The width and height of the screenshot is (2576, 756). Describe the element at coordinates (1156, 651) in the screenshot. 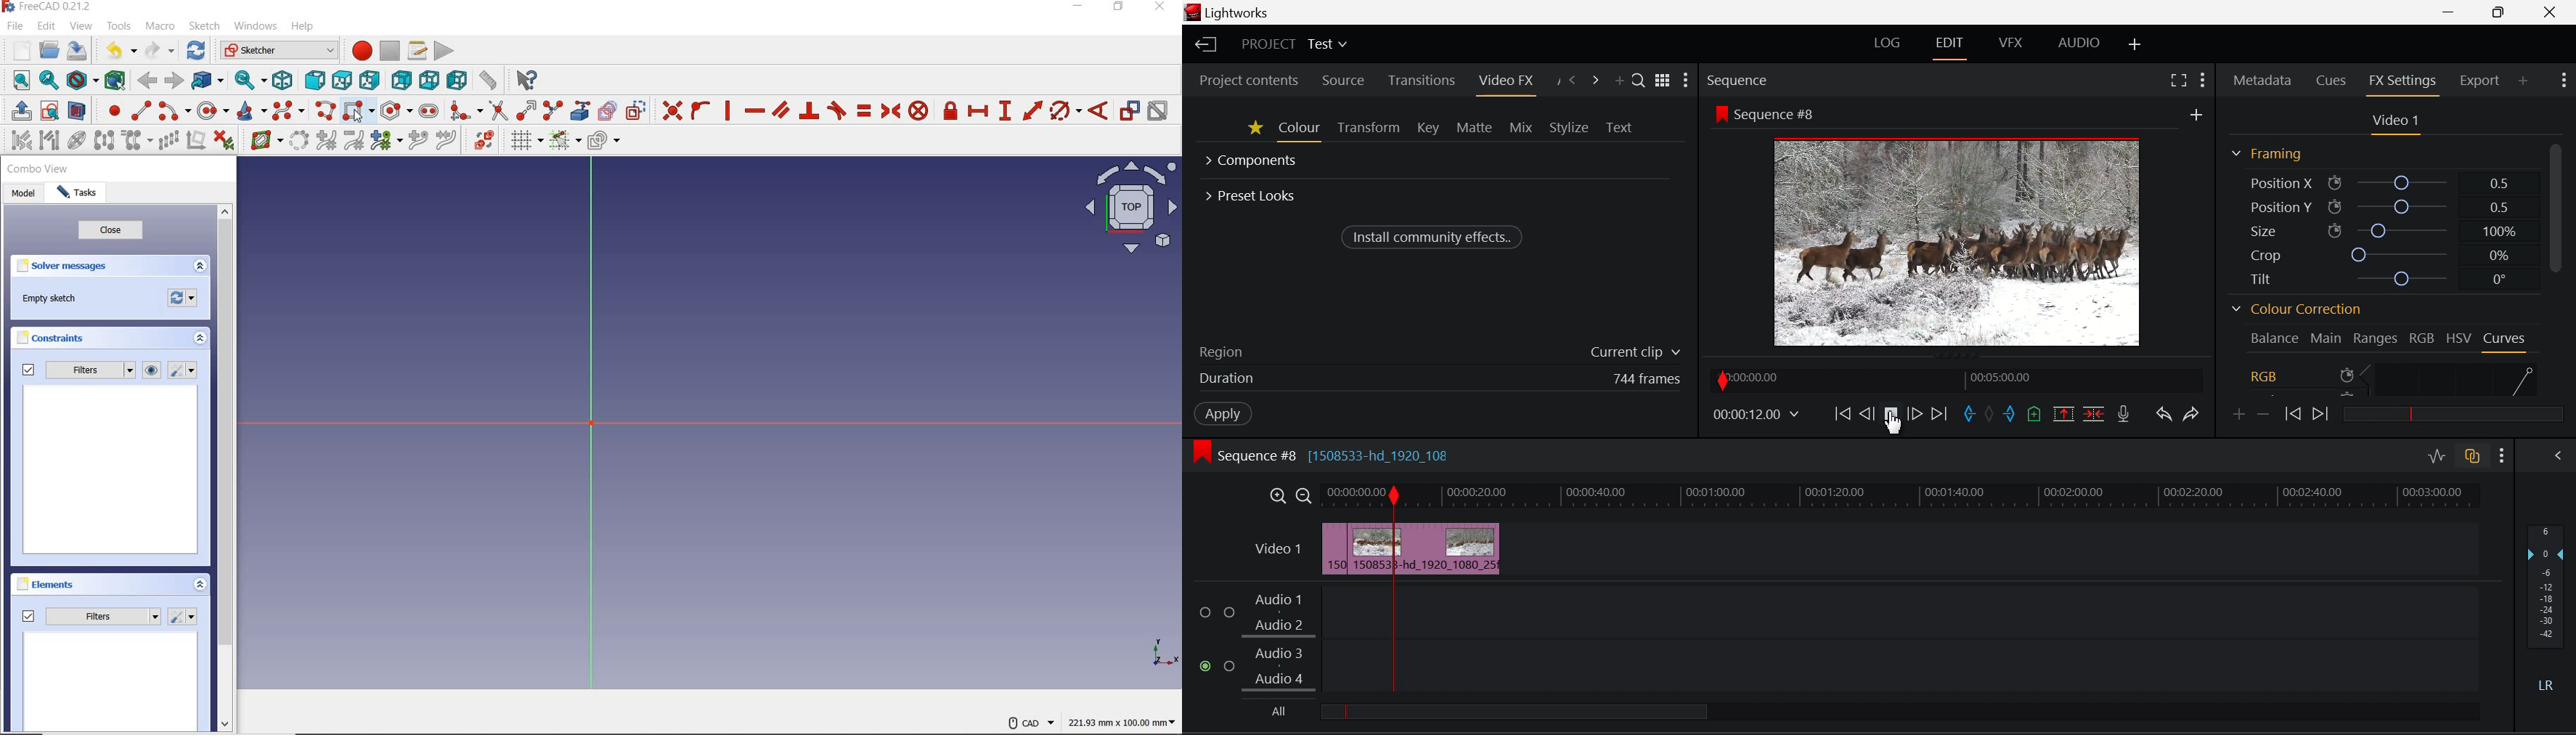

I see `xy` at that location.